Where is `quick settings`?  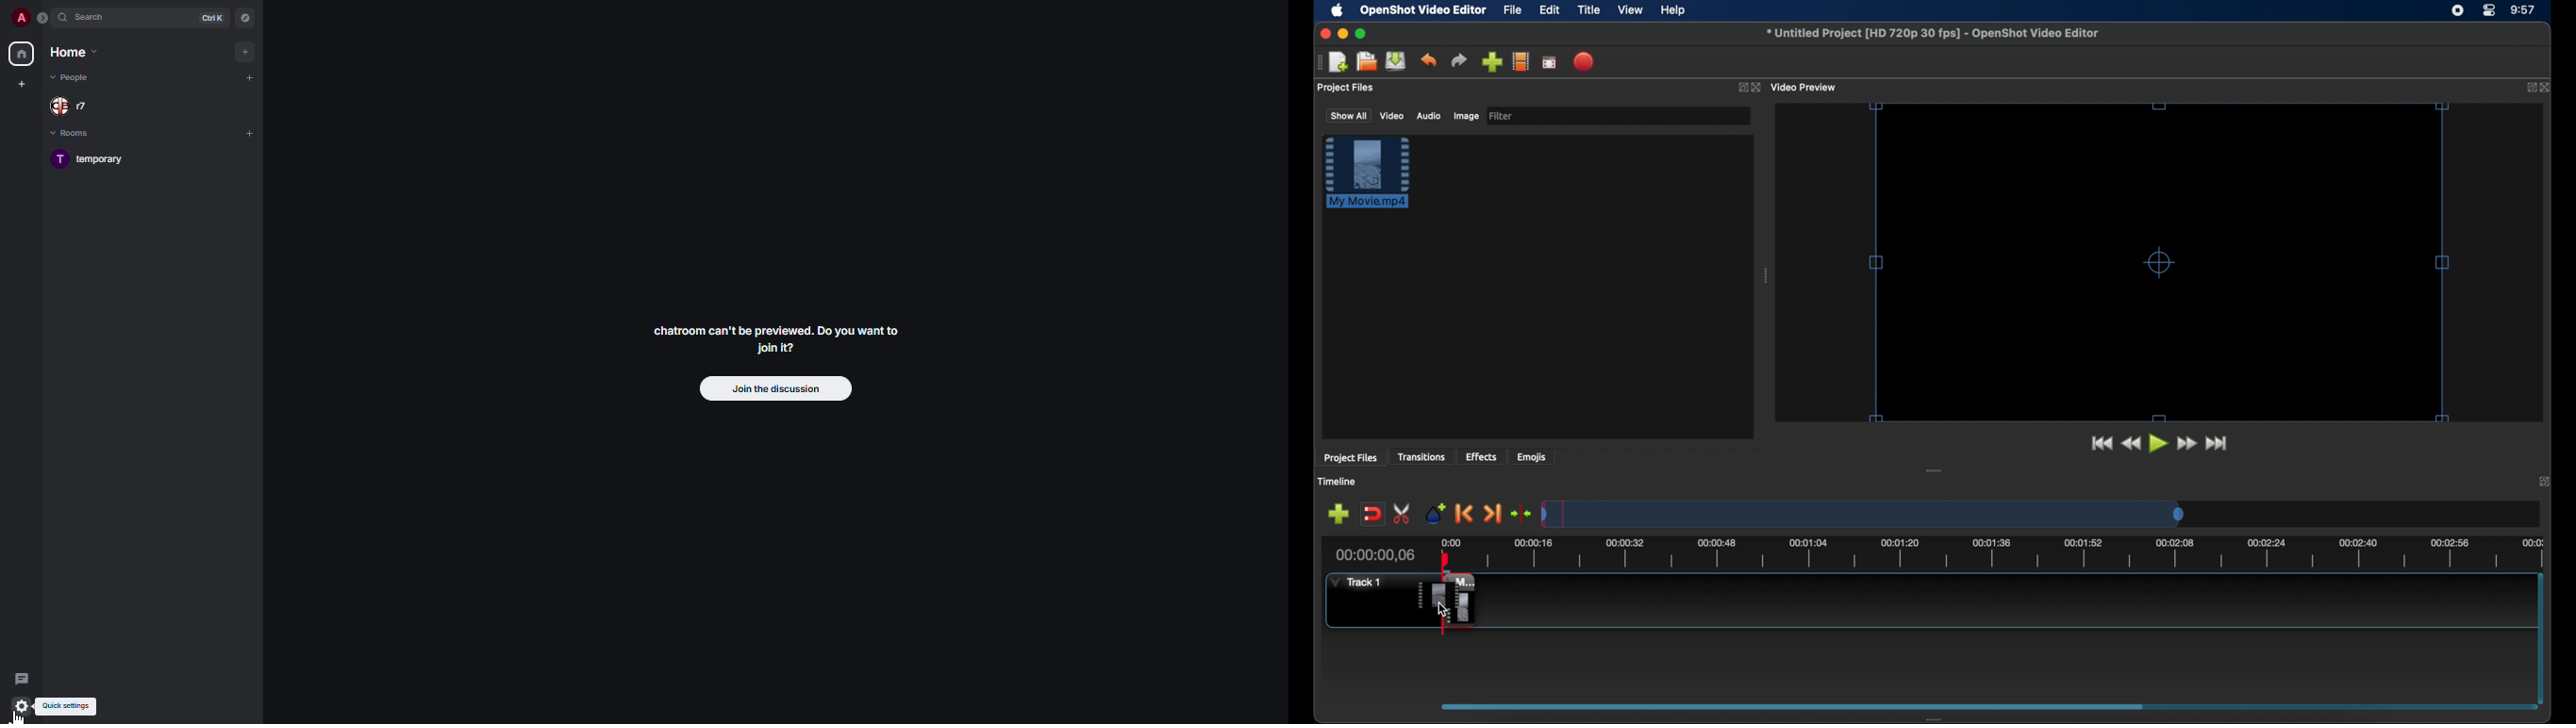 quick settings is located at coordinates (71, 706).